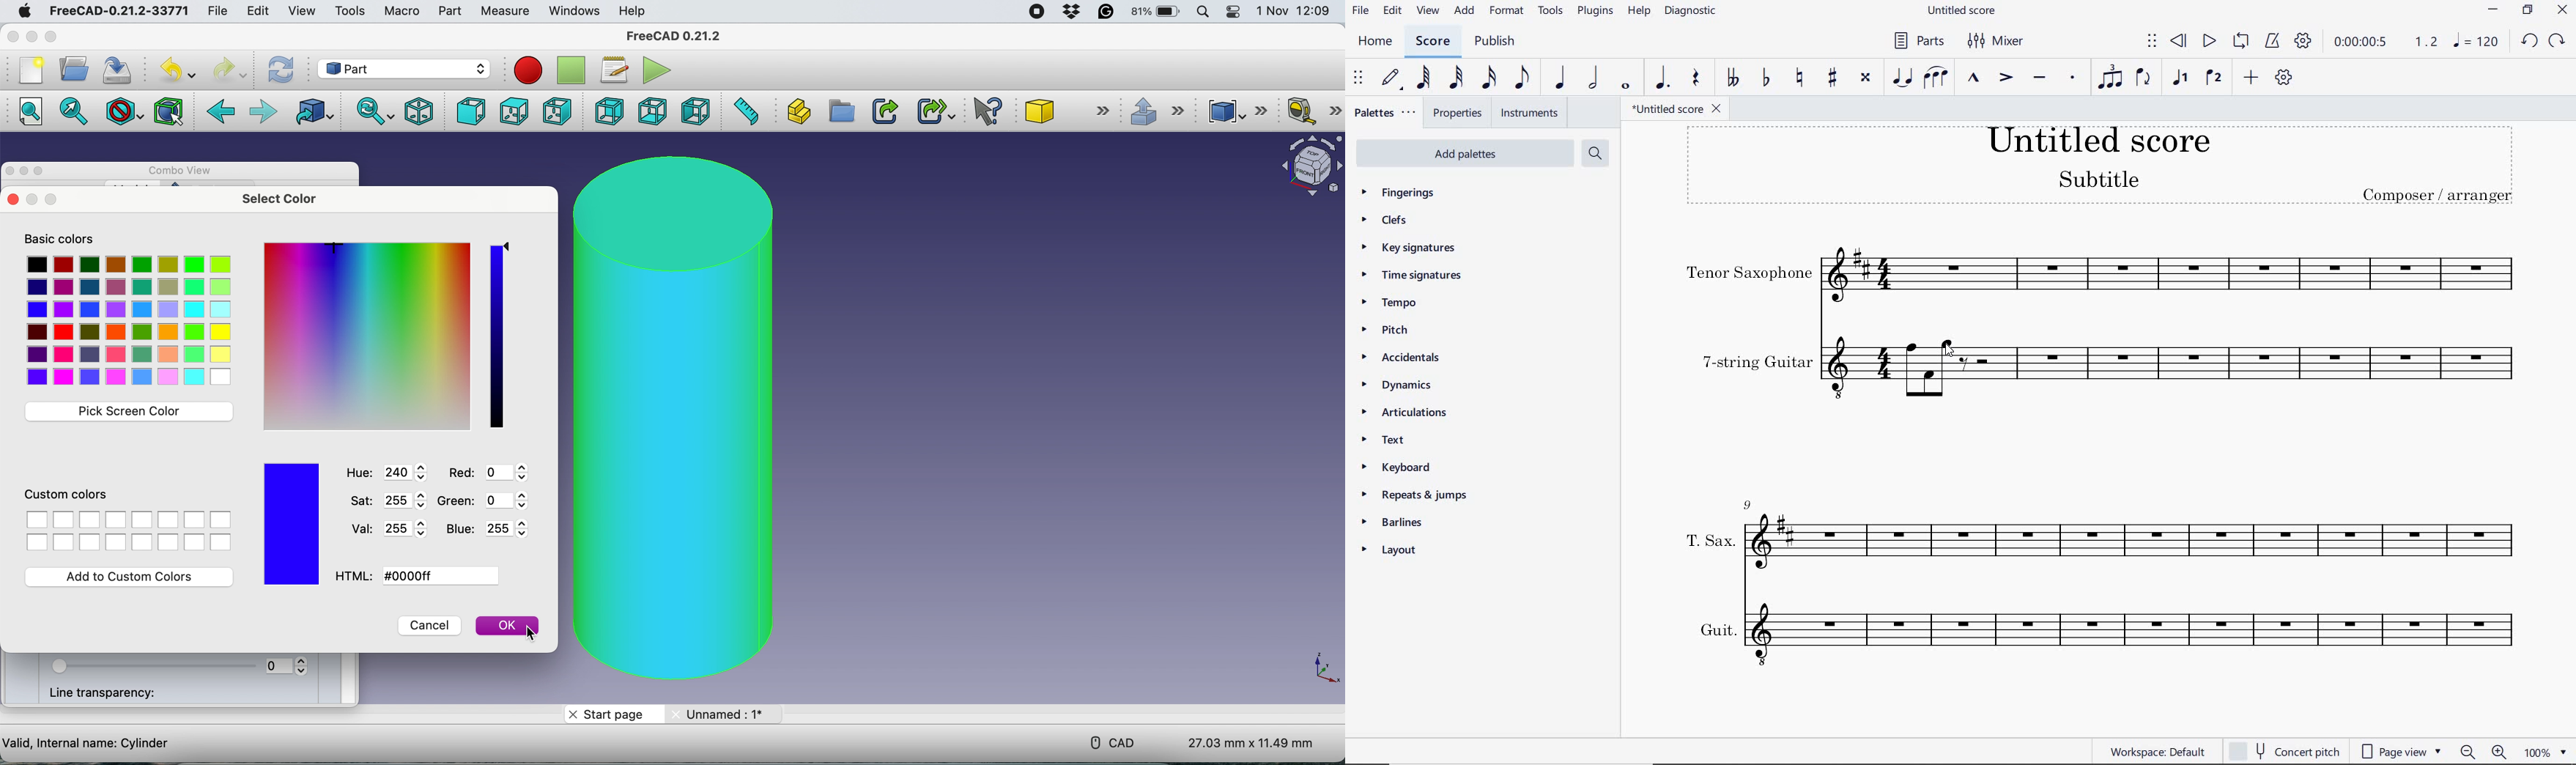  Describe the element at coordinates (40, 173) in the screenshot. I see `maximise` at that location.